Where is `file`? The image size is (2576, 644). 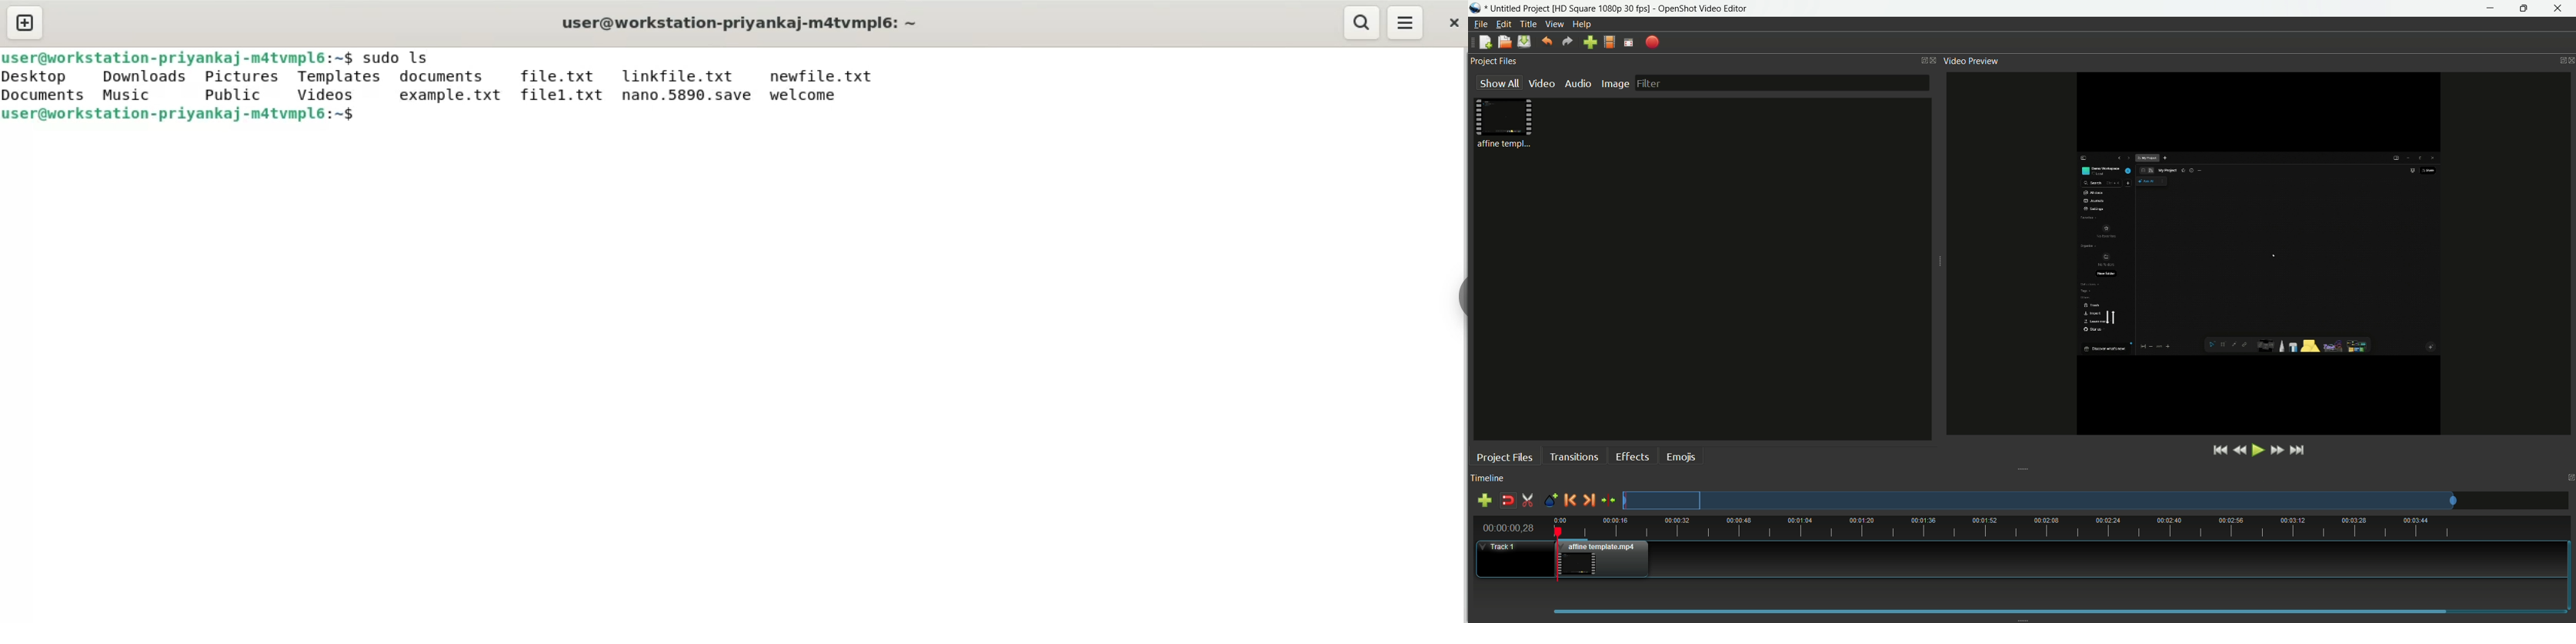
file is located at coordinates (554, 75).